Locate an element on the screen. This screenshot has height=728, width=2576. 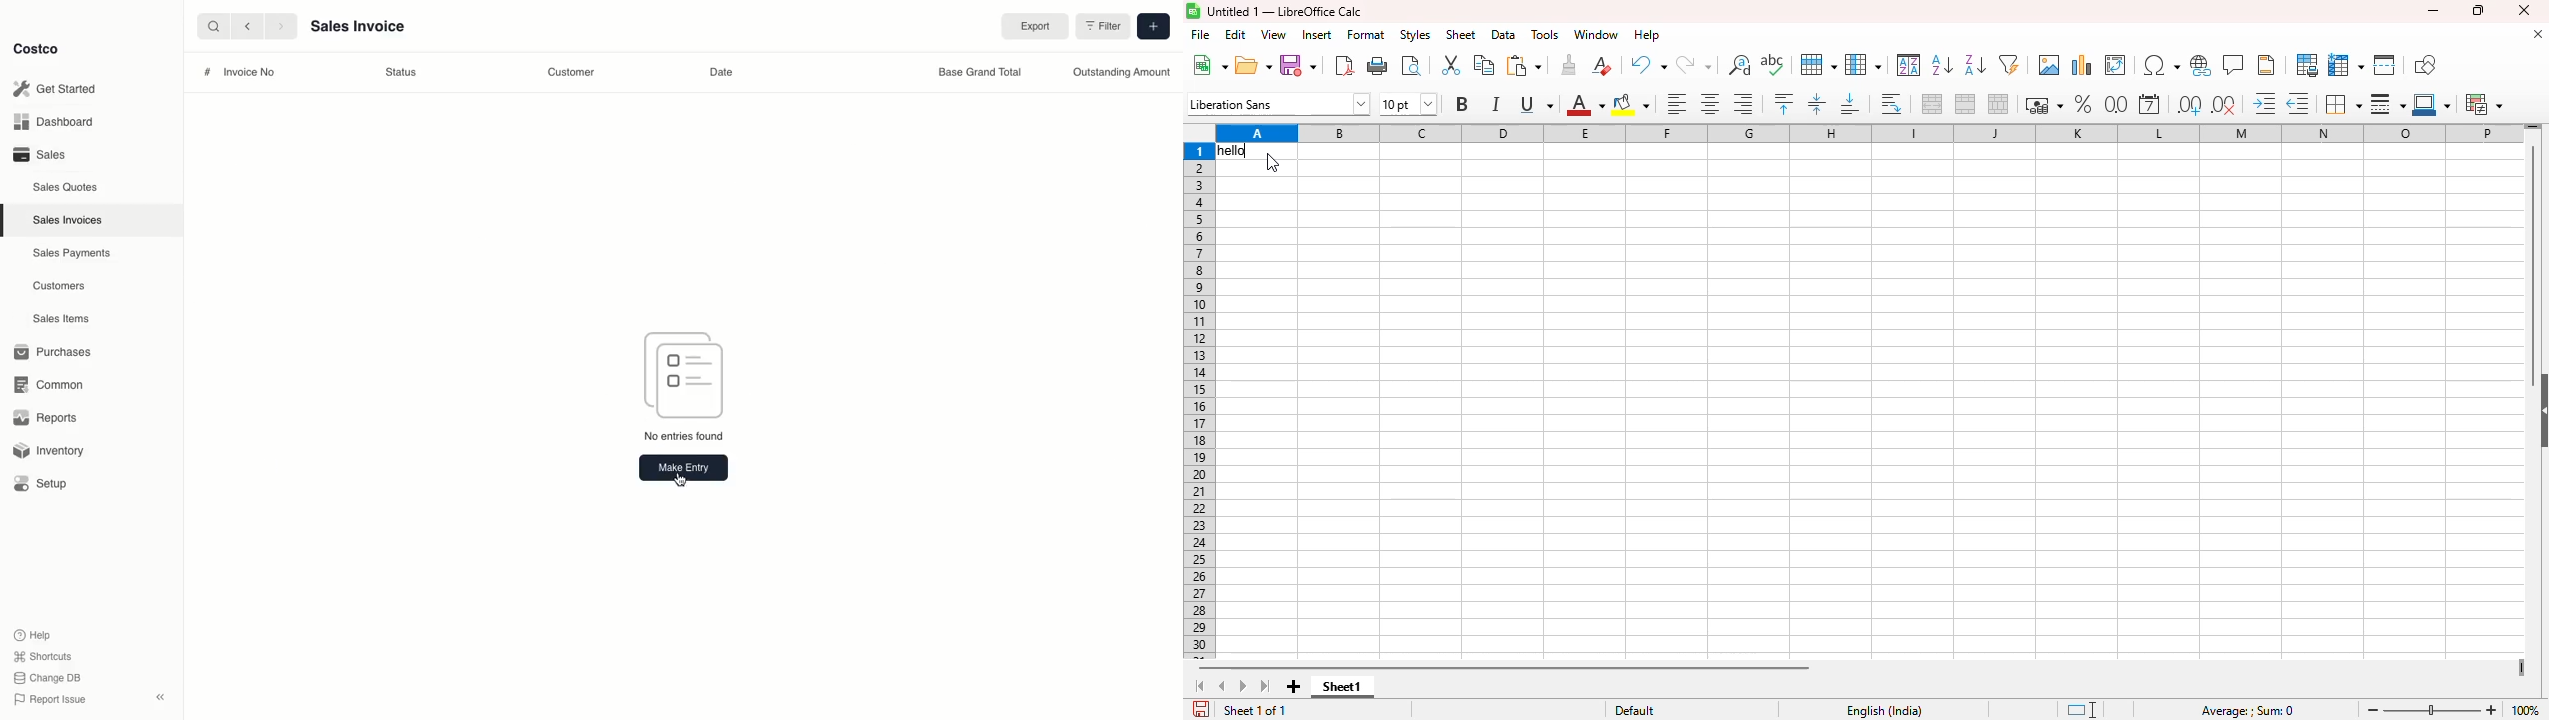
Status is located at coordinates (400, 72).